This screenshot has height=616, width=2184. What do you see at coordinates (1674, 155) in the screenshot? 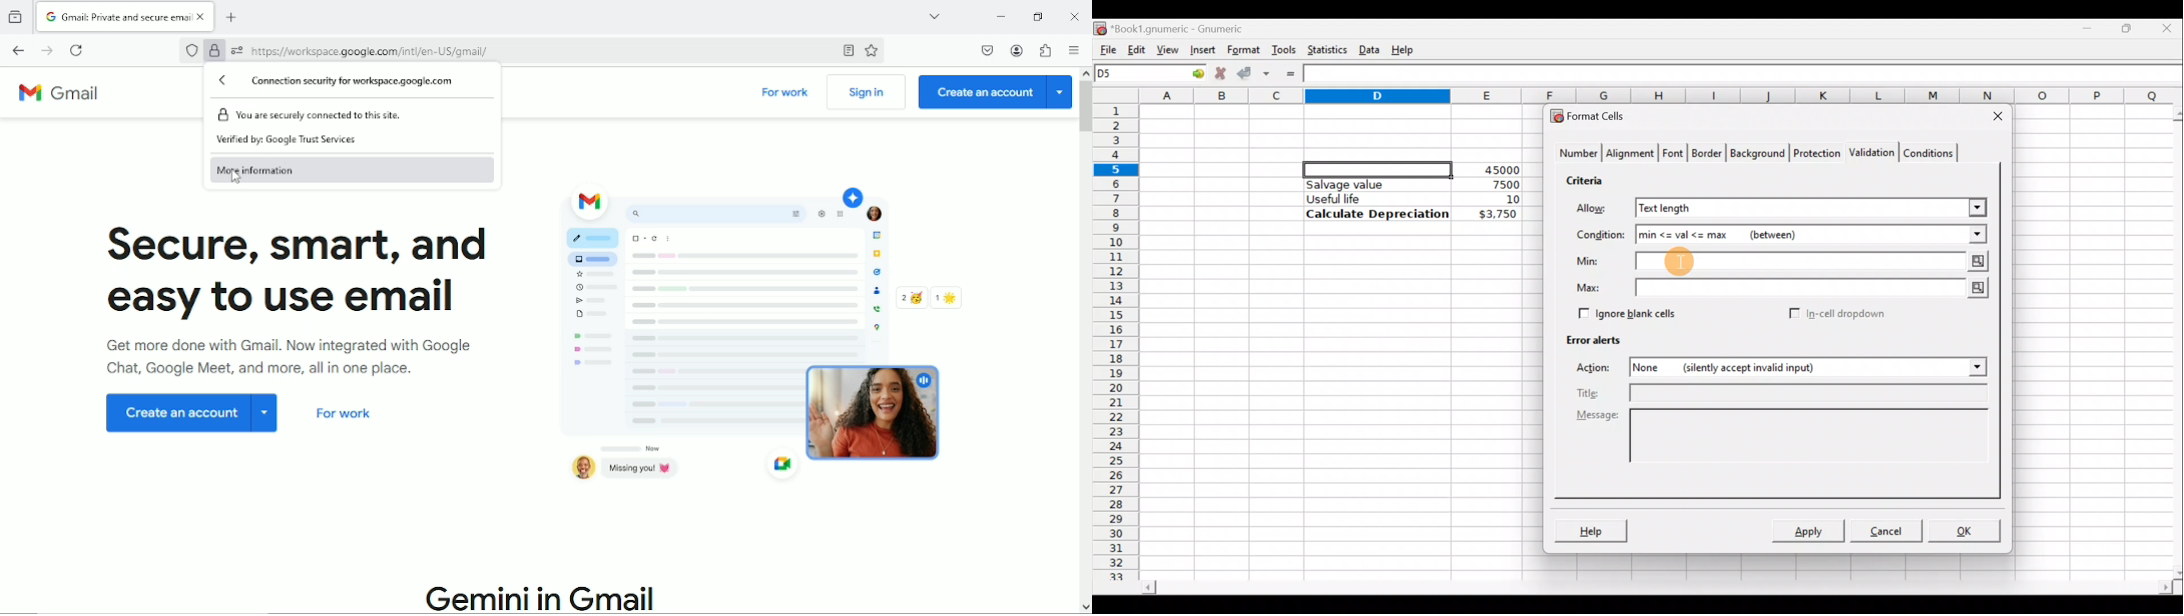
I see `Font` at bounding box center [1674, 155].